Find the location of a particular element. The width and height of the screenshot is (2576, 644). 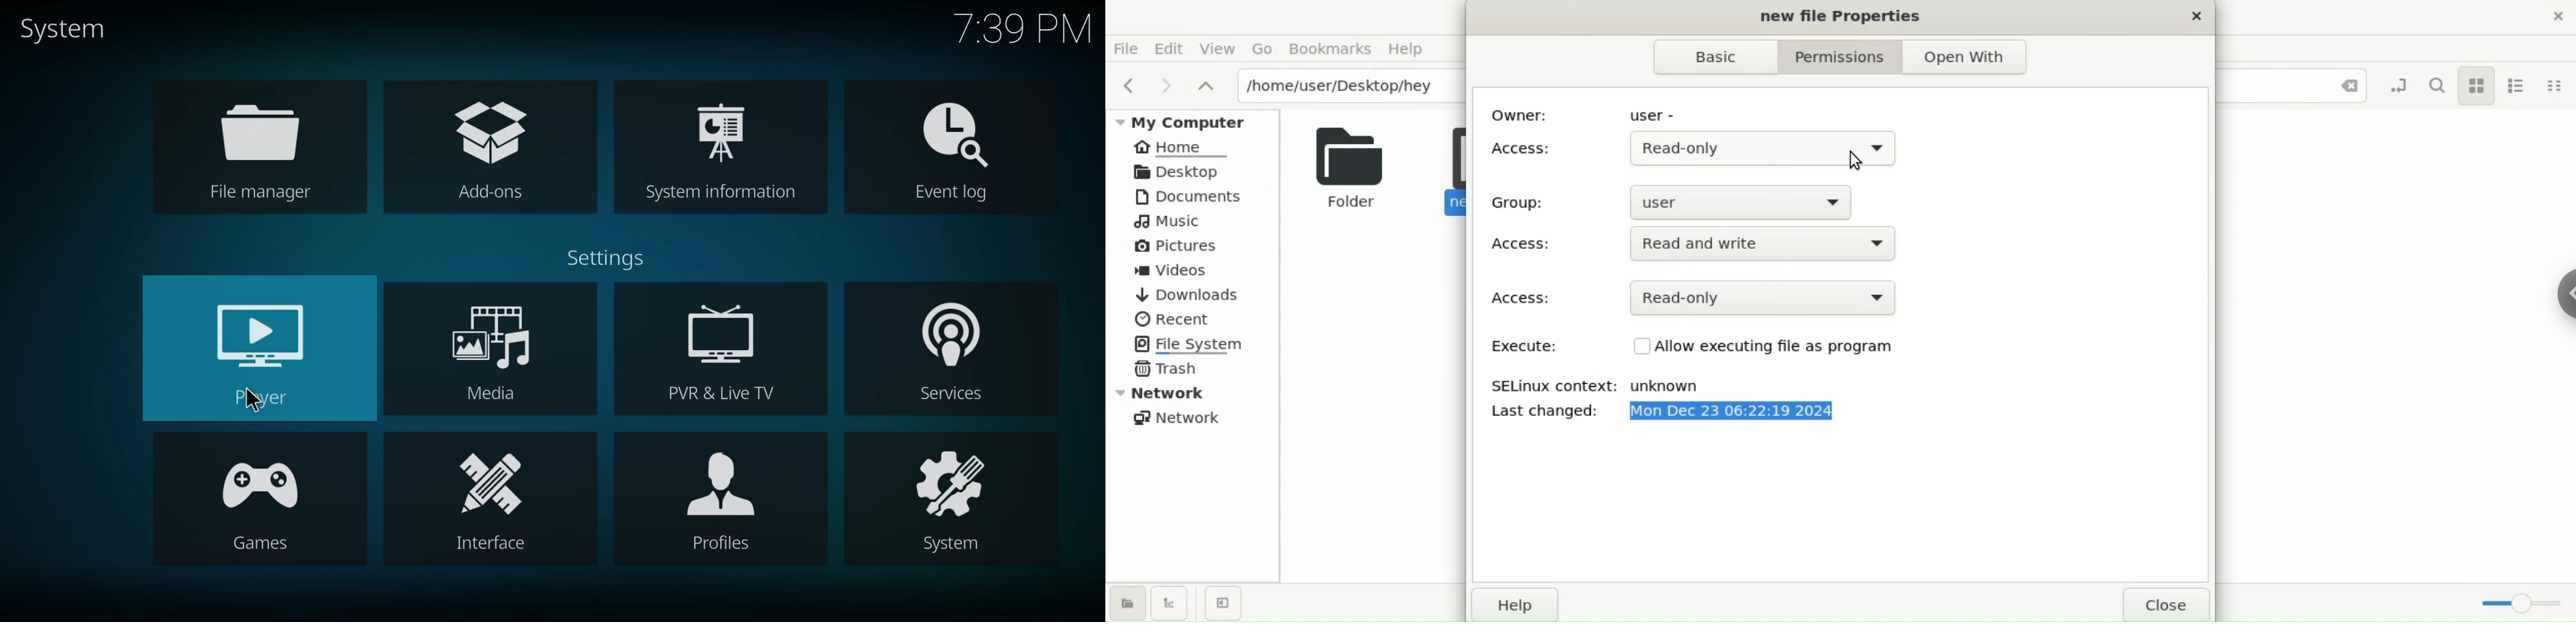

file manager is located at coordinates (271, 153).